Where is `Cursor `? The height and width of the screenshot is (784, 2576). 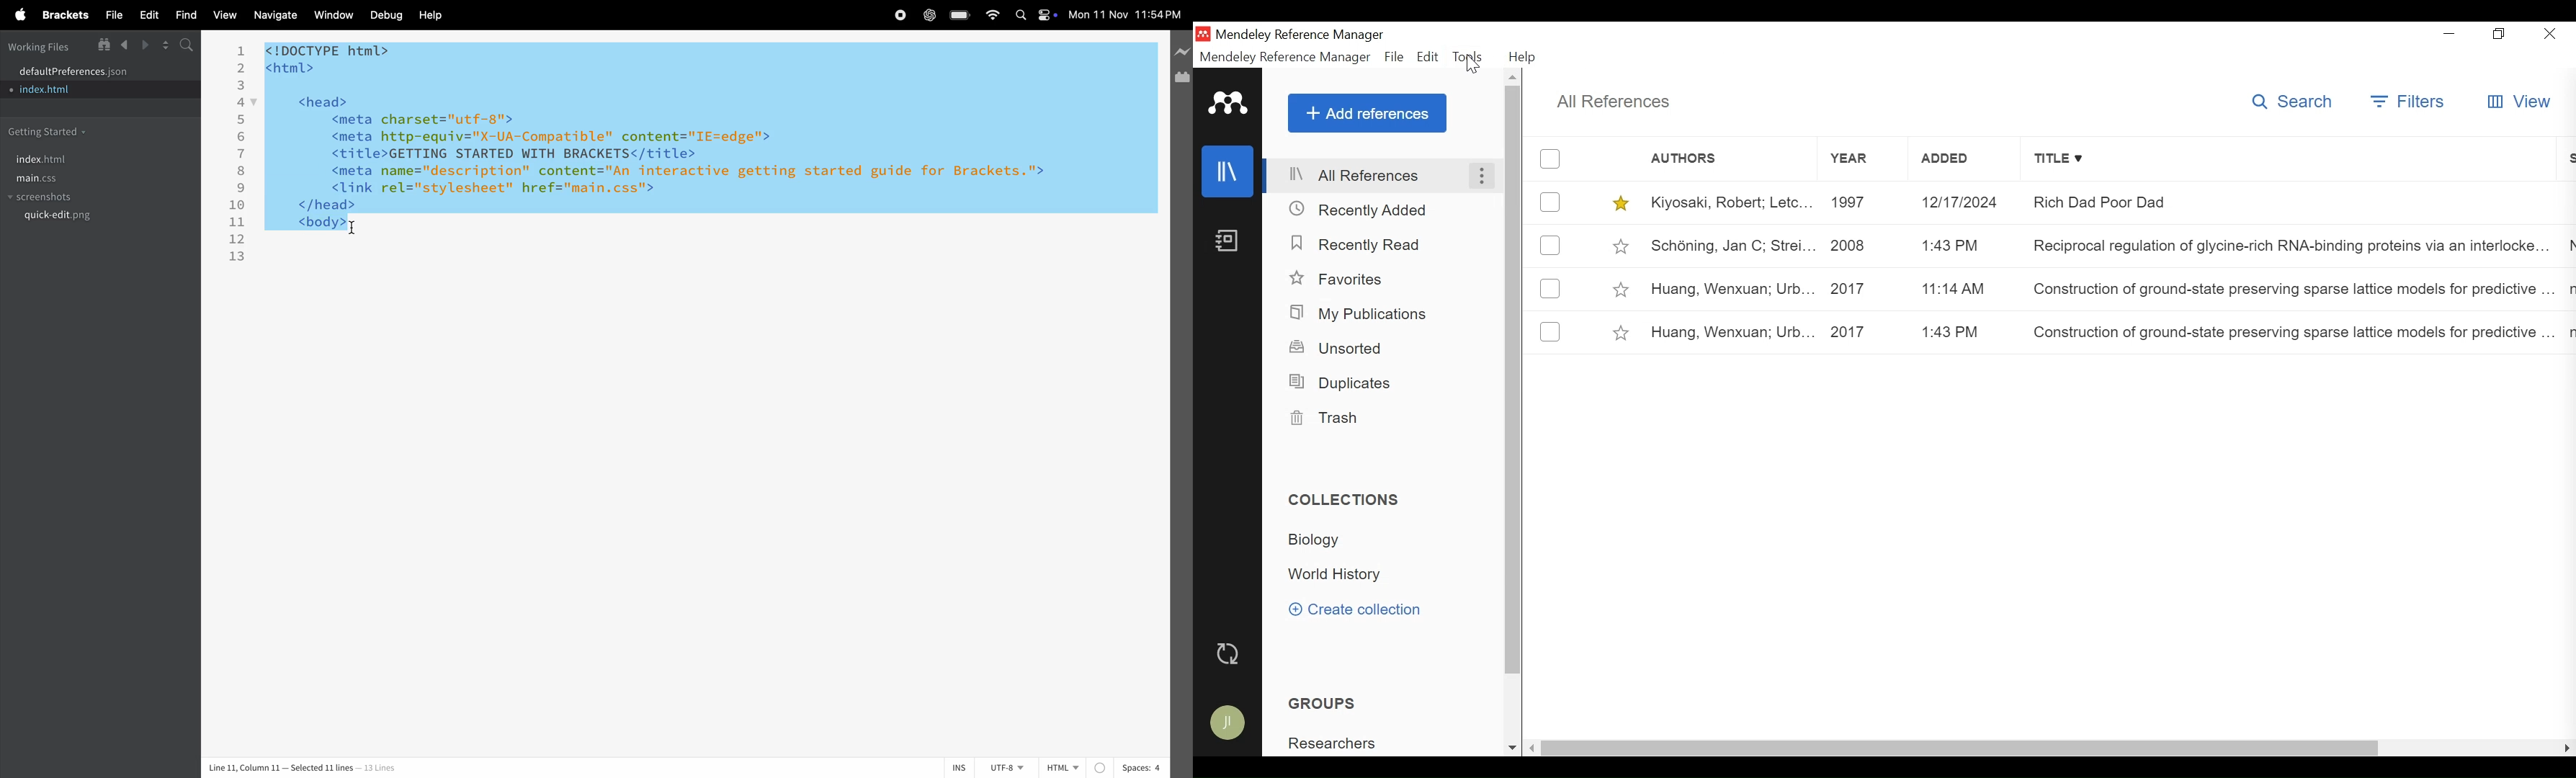
Cursor  is located at coordinates (1475, 67).